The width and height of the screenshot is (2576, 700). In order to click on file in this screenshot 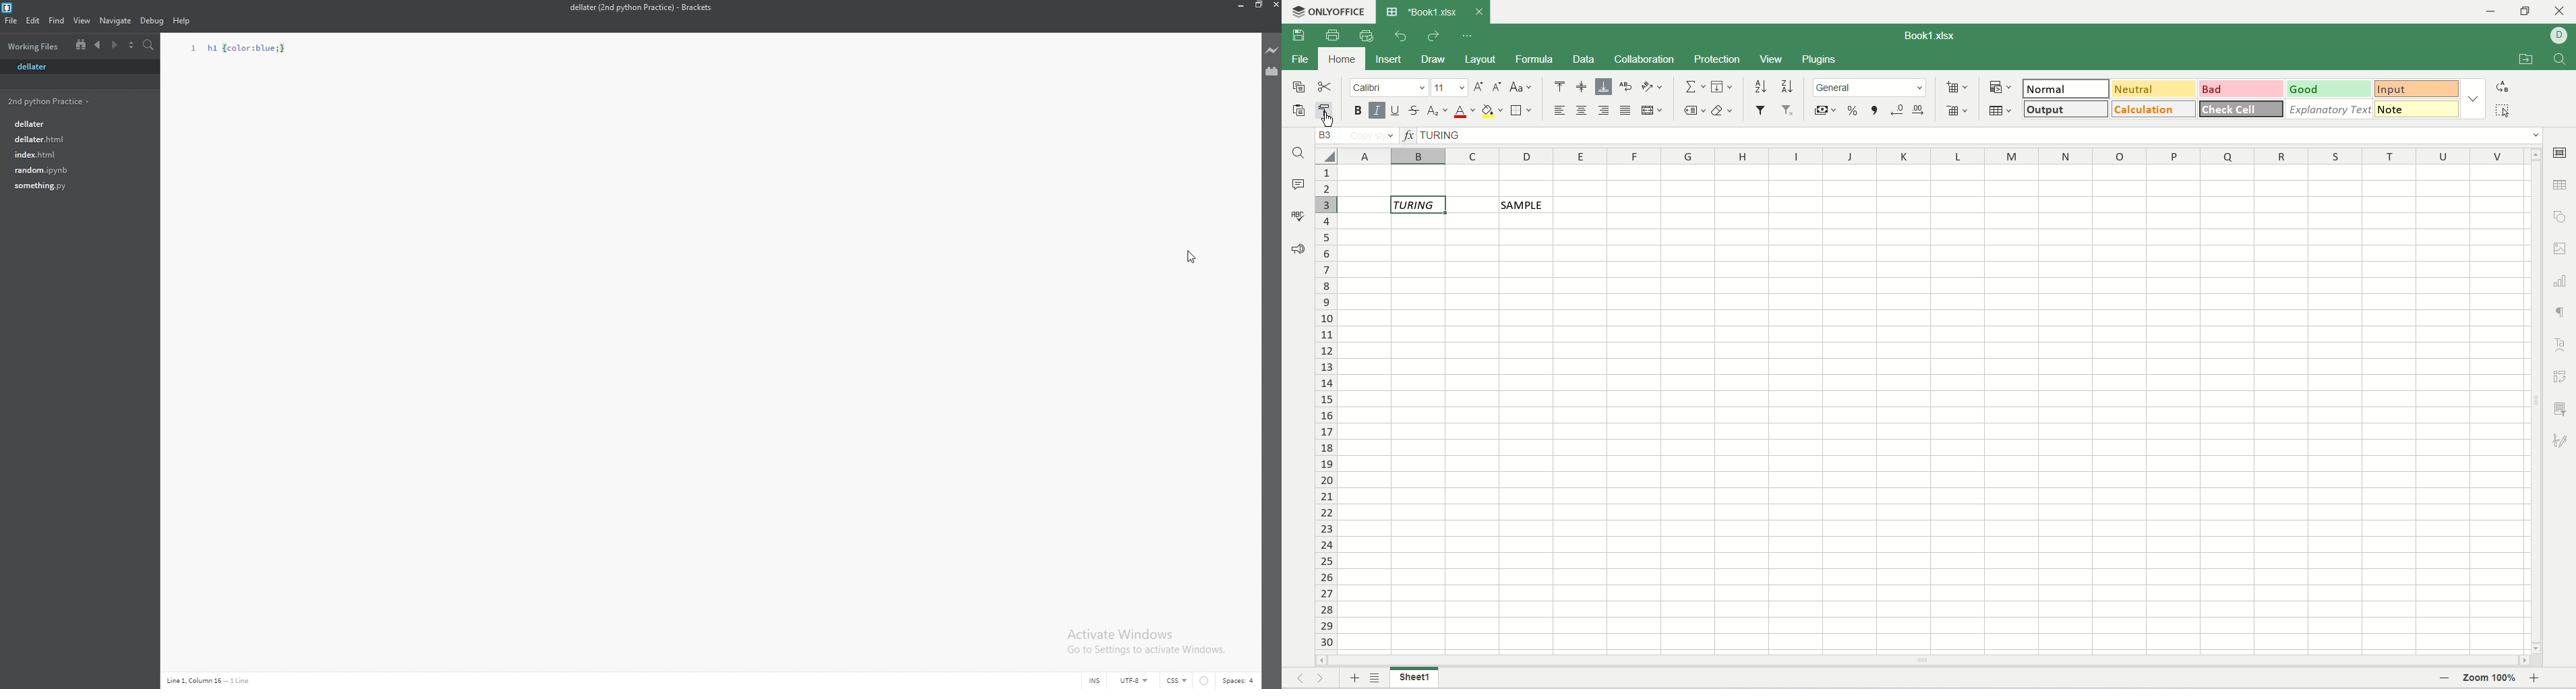, I will do `click(11, 20)`.